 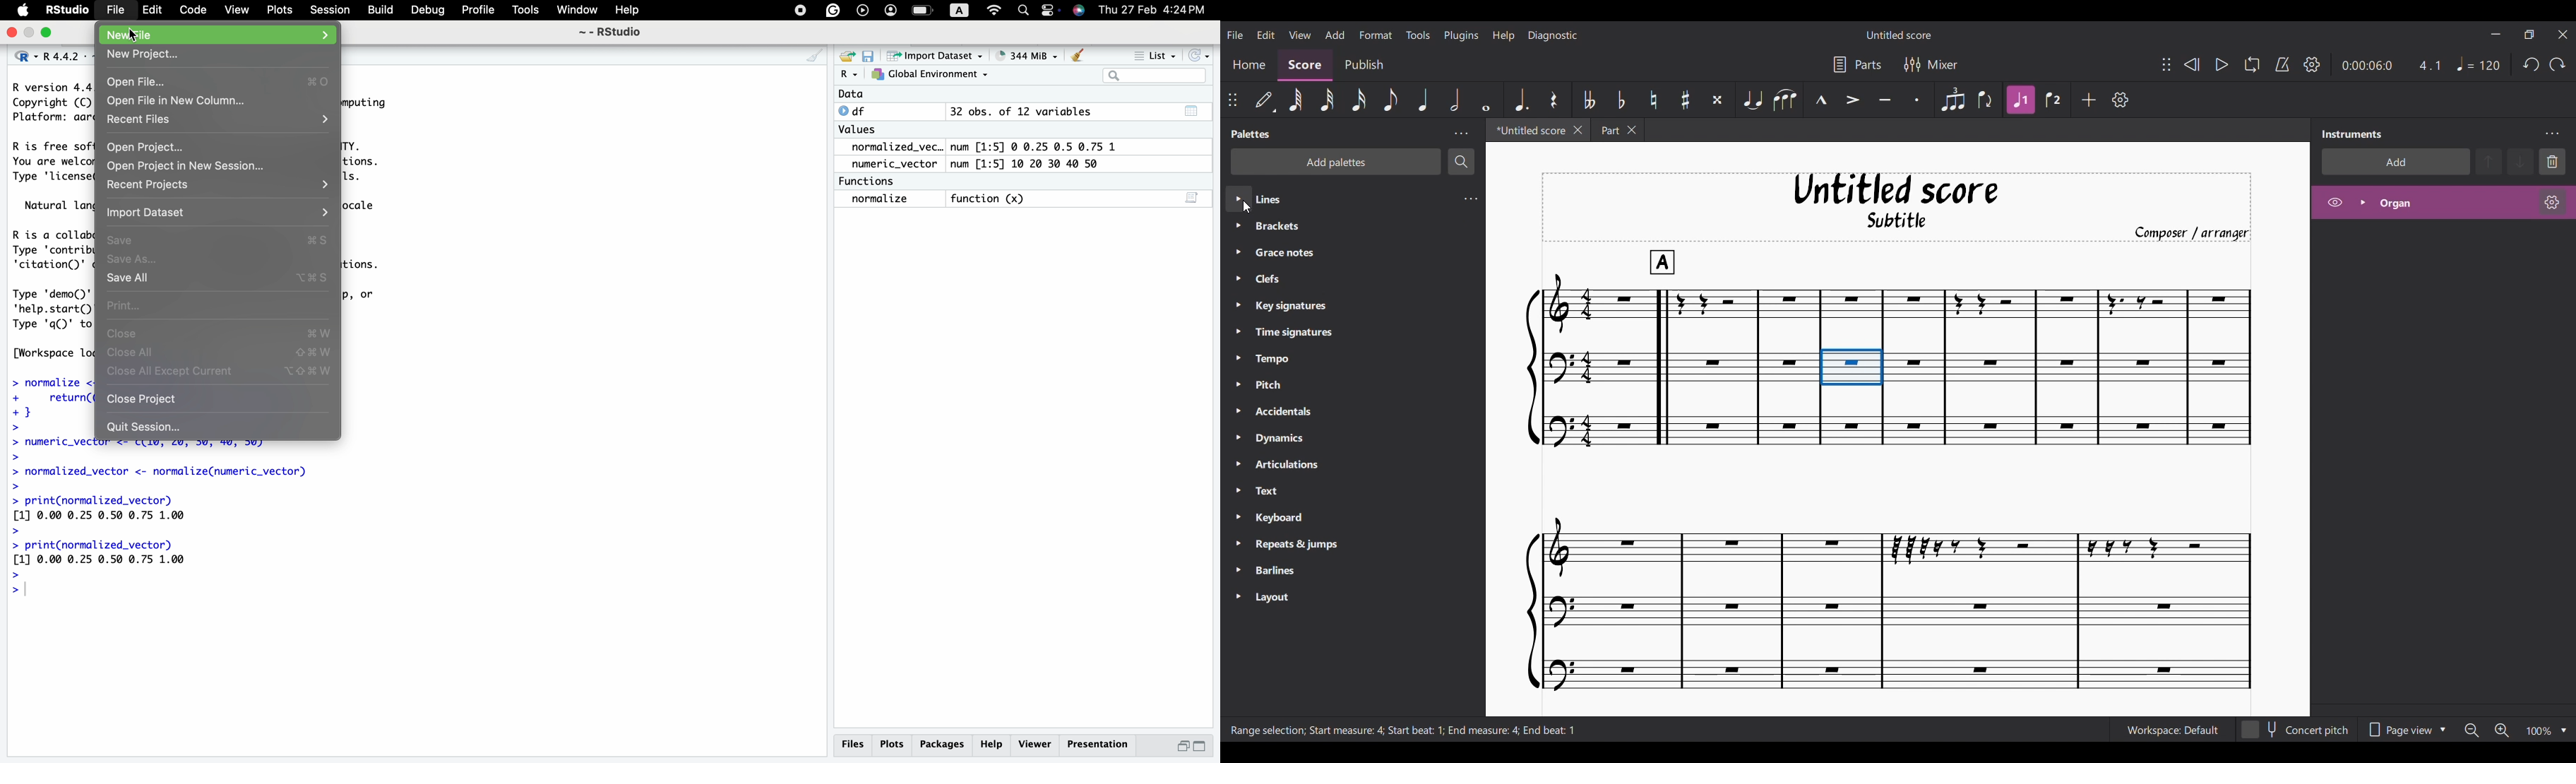 I want to click on Toggle sharp, so click(x=1685, y=100).